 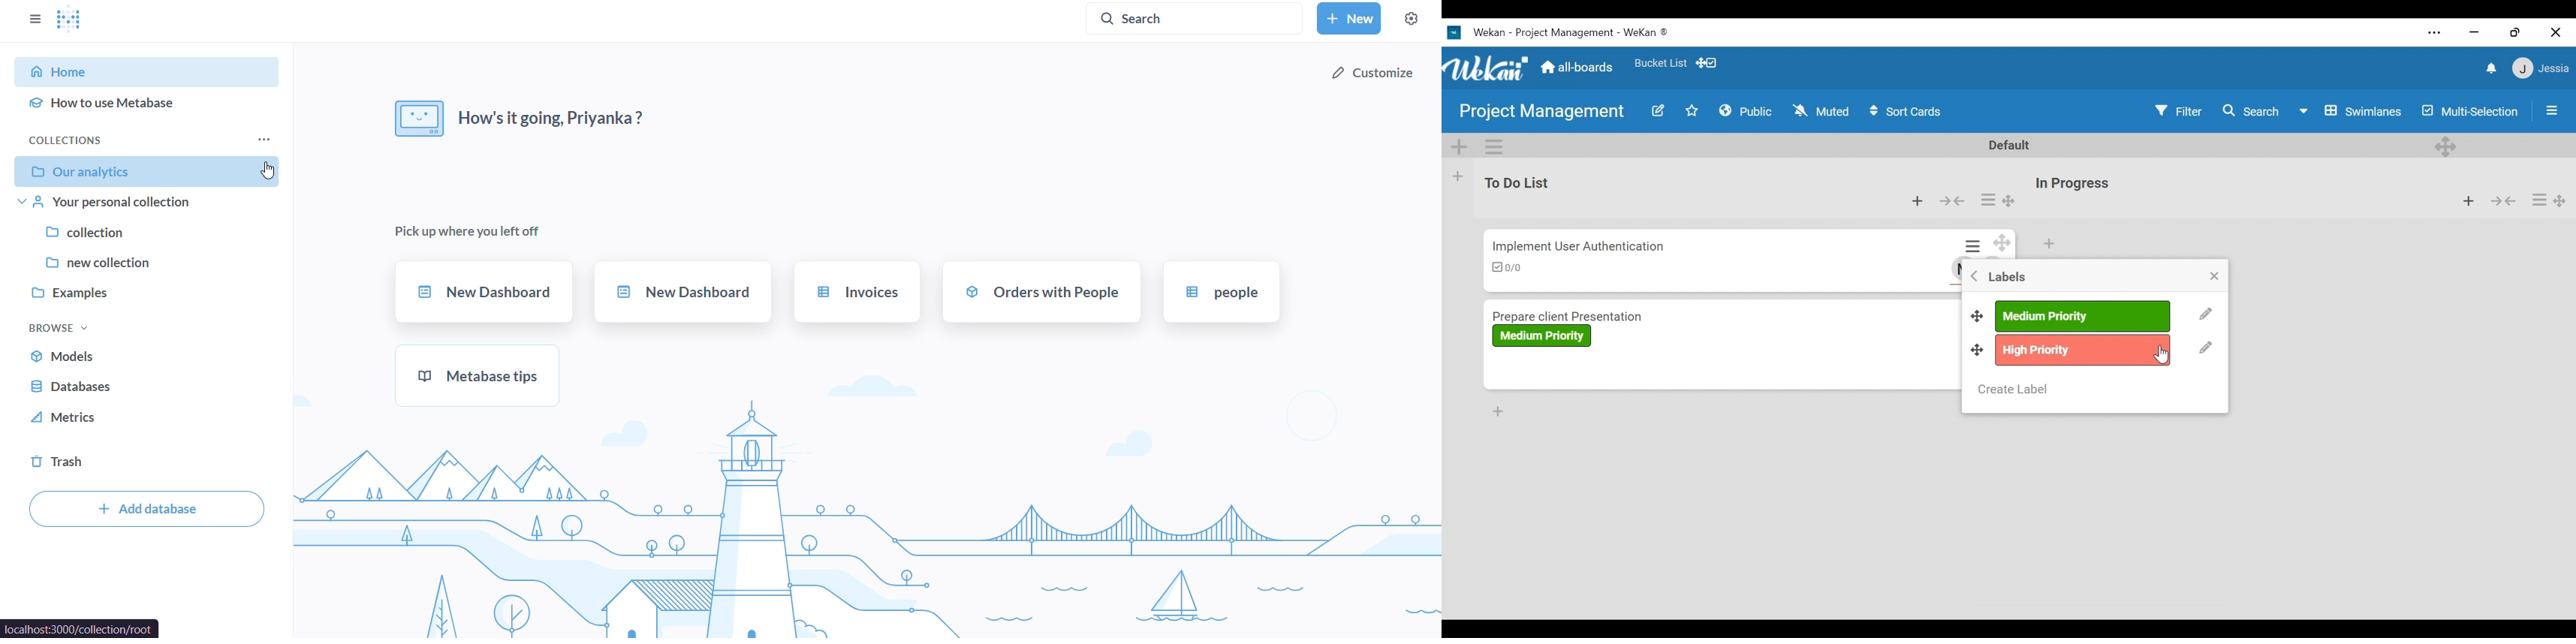 What do you see at coordinates (1348, 18) in the screenshot?
I see `new ` at bounding box center [1348, 18].